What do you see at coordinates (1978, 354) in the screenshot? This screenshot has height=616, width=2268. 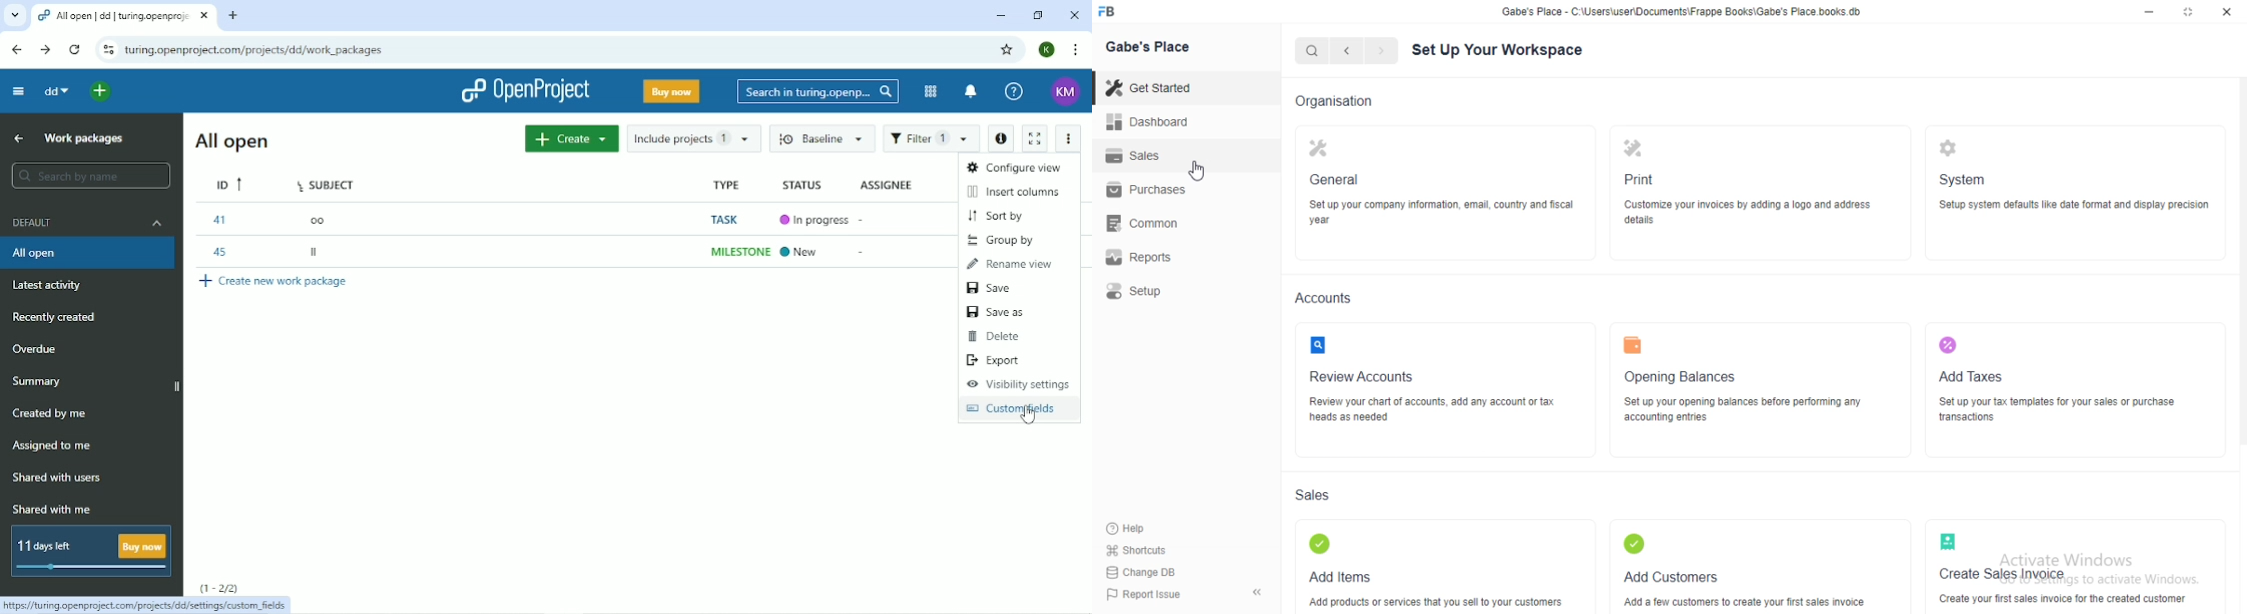 I see `Add Taxes` at bounding box center [1978, 354].